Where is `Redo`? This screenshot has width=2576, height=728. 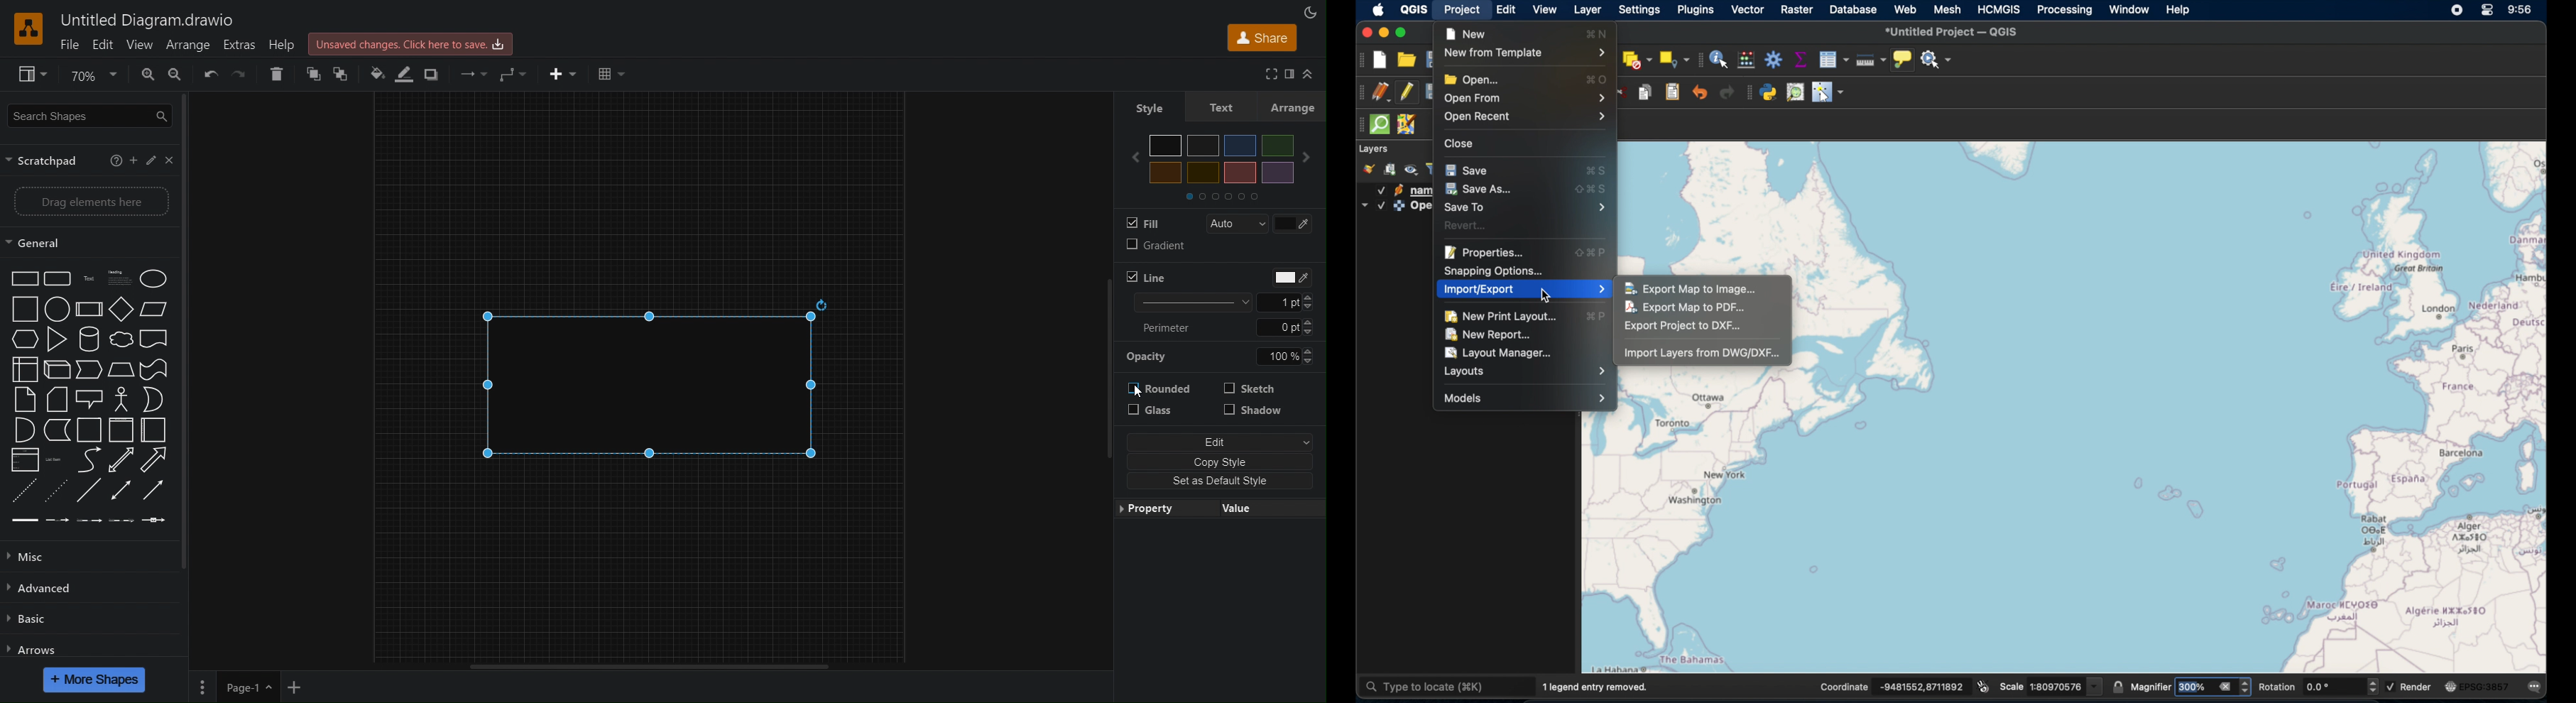 Redo is located at coordinates (239, 77).